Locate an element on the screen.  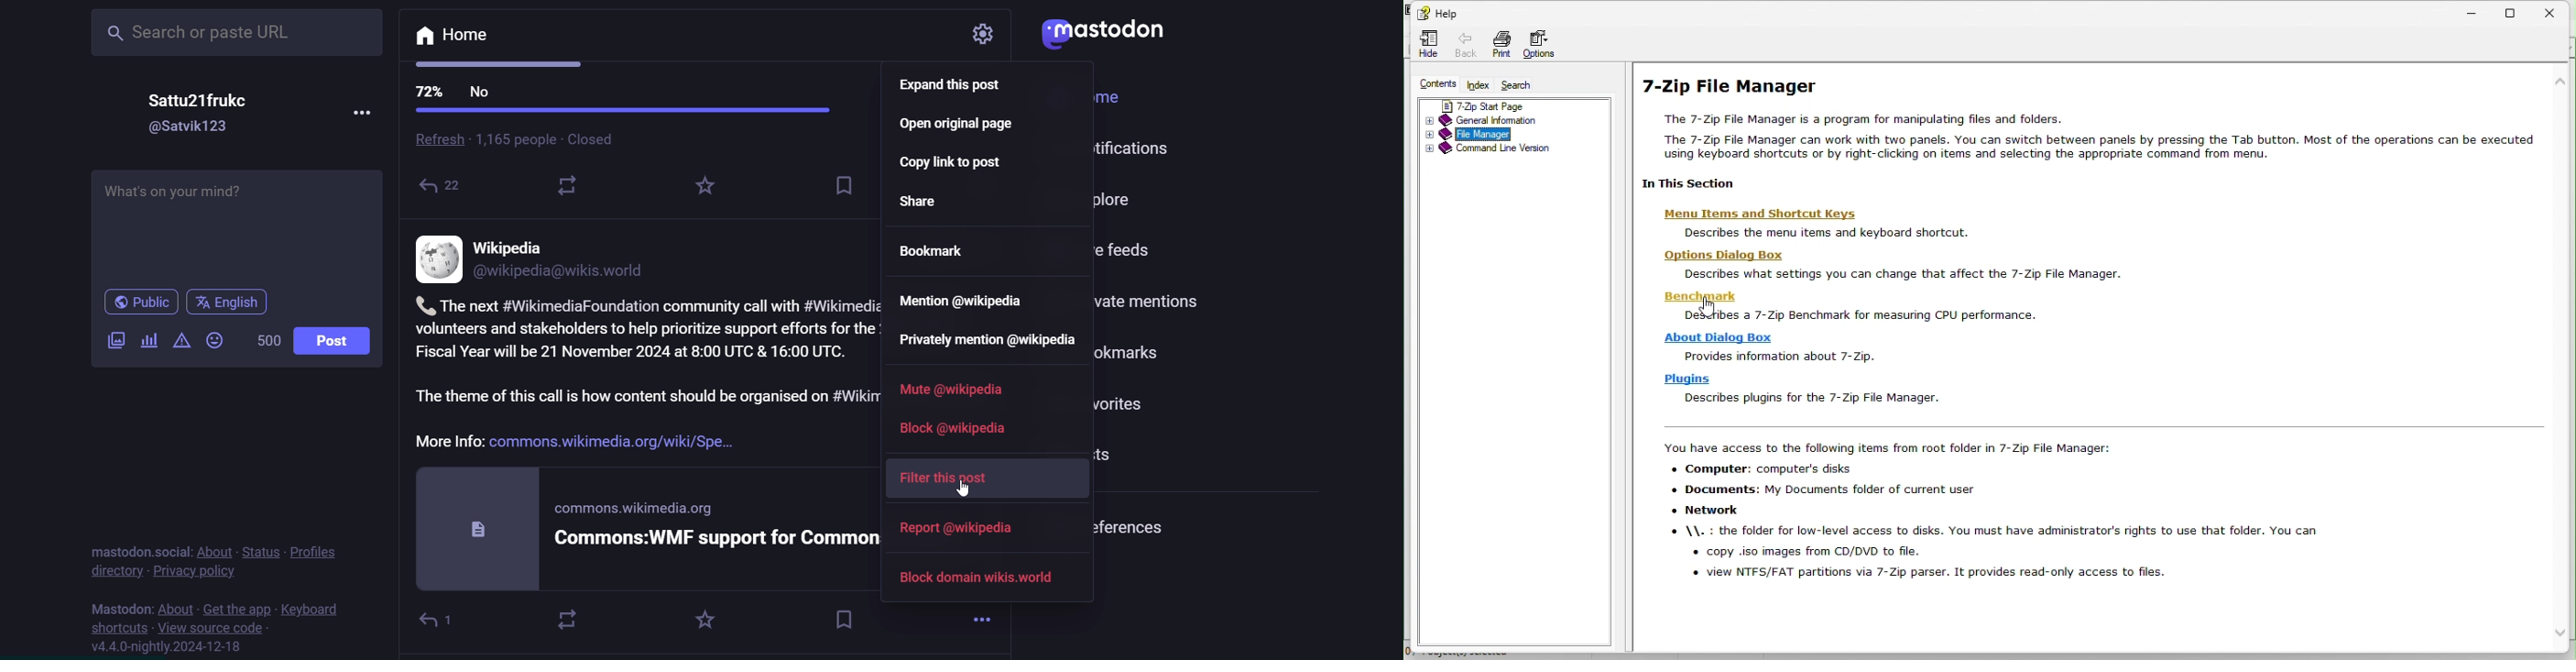
search is located at coordinates (239, 30).